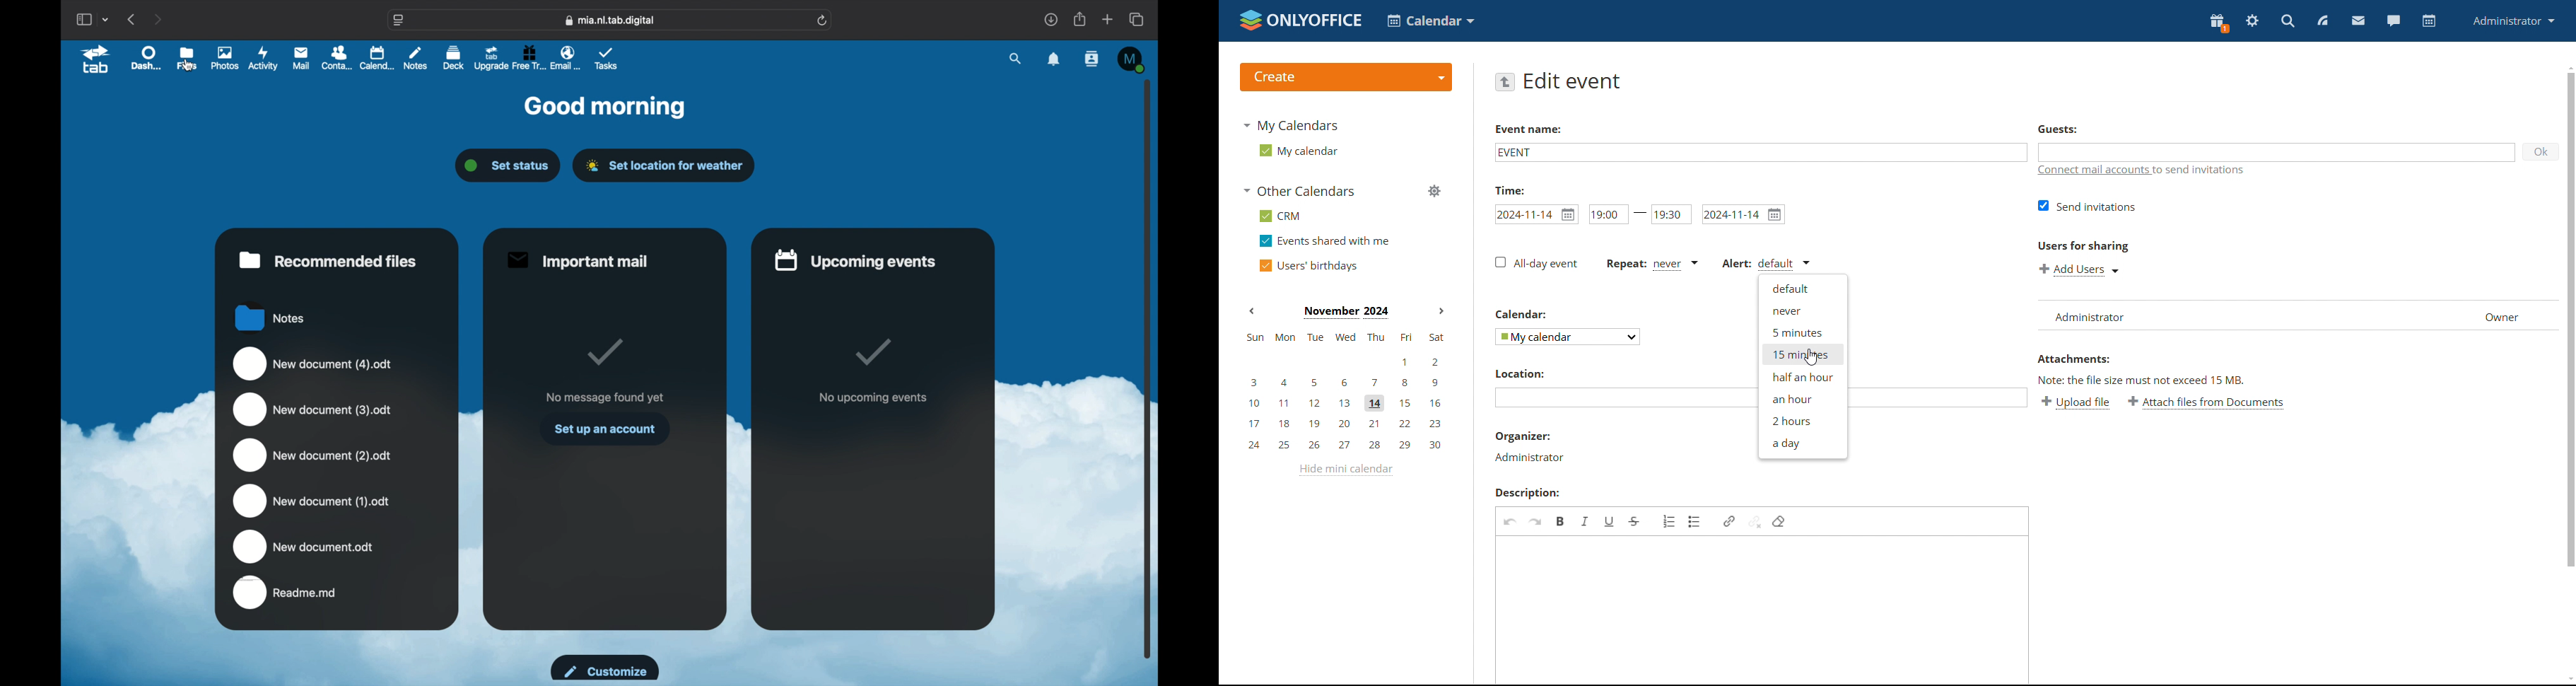 This screenshot has width=2576, height=700. I want to click on scrollbar, so click(2568, 328).